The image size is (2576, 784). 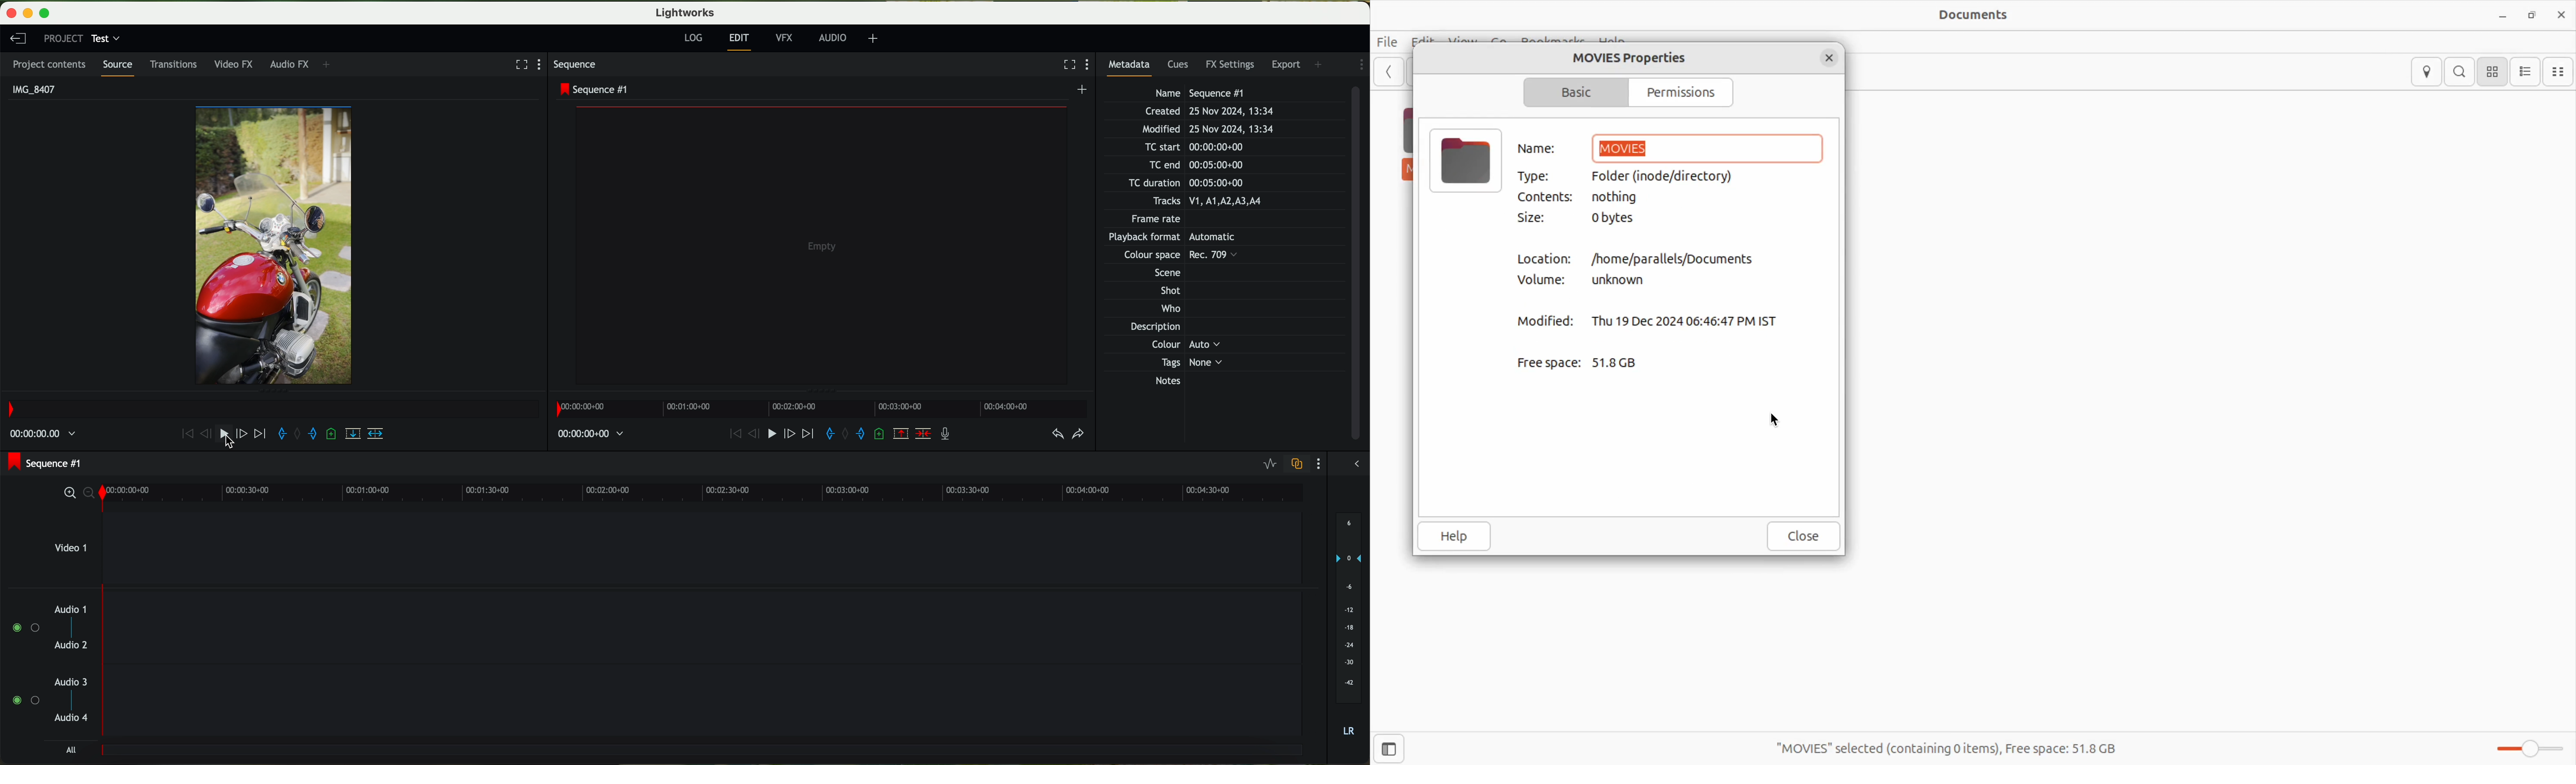 I want to click on project: test, so click(x=81, y=39).